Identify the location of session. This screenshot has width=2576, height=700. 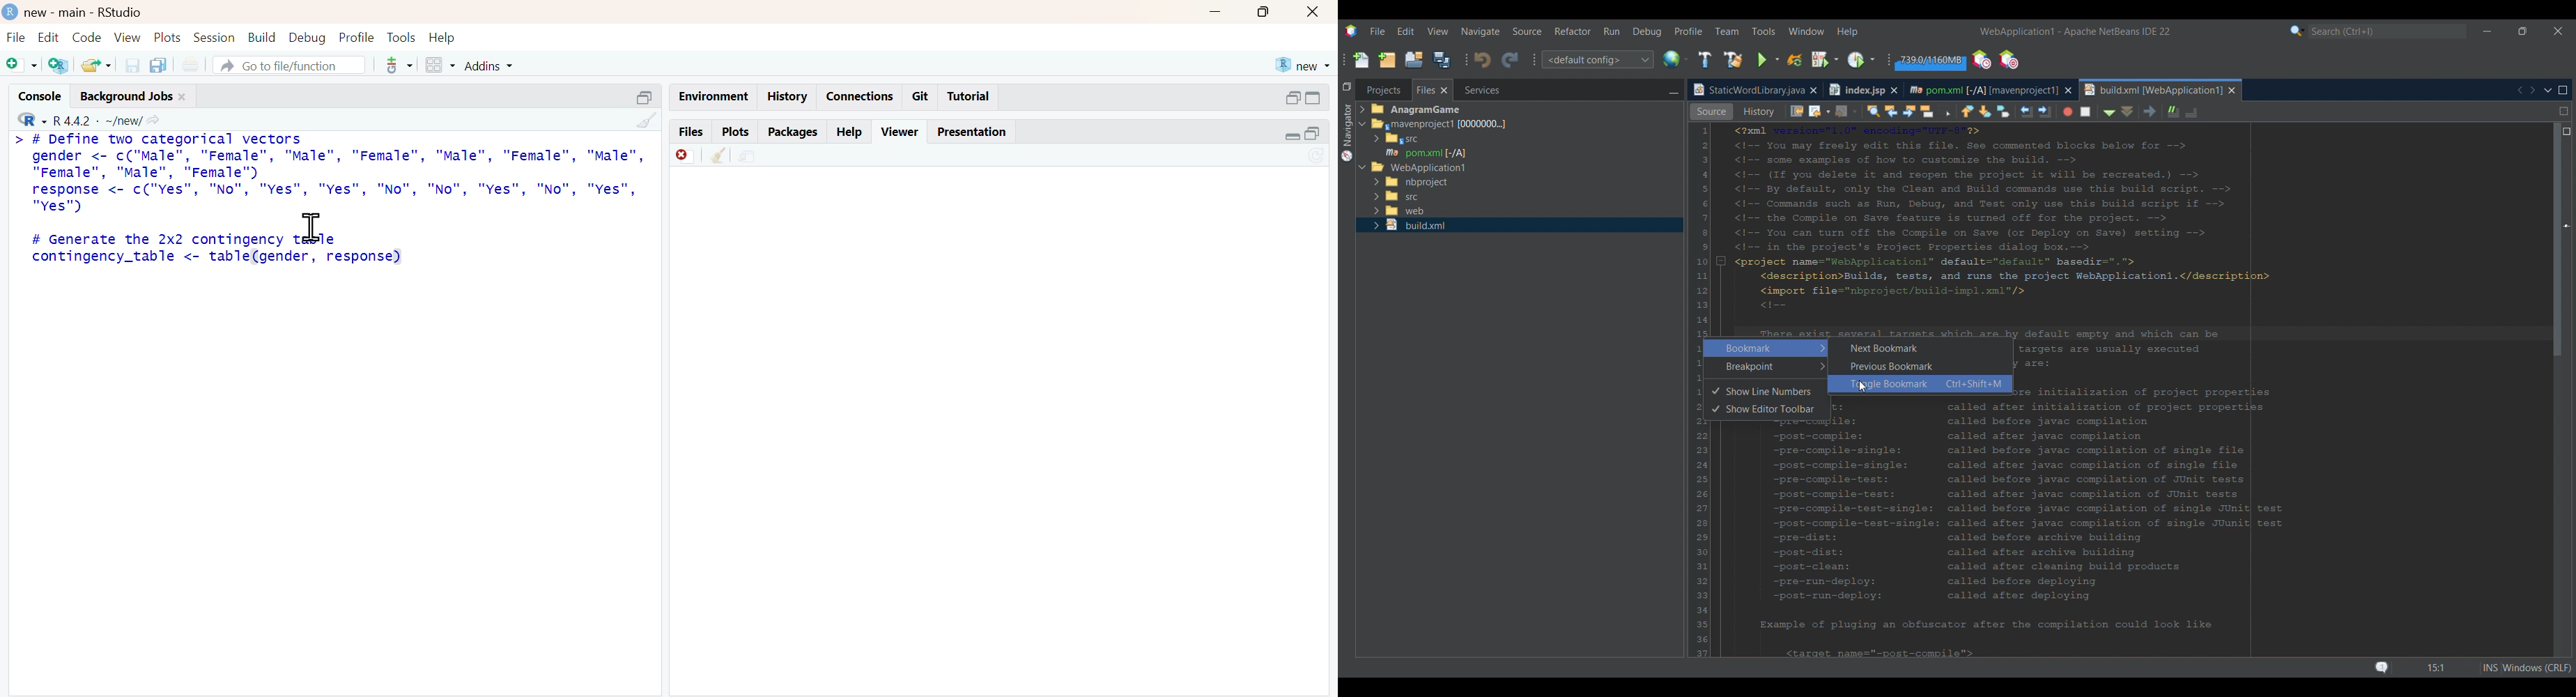
(215, 38).